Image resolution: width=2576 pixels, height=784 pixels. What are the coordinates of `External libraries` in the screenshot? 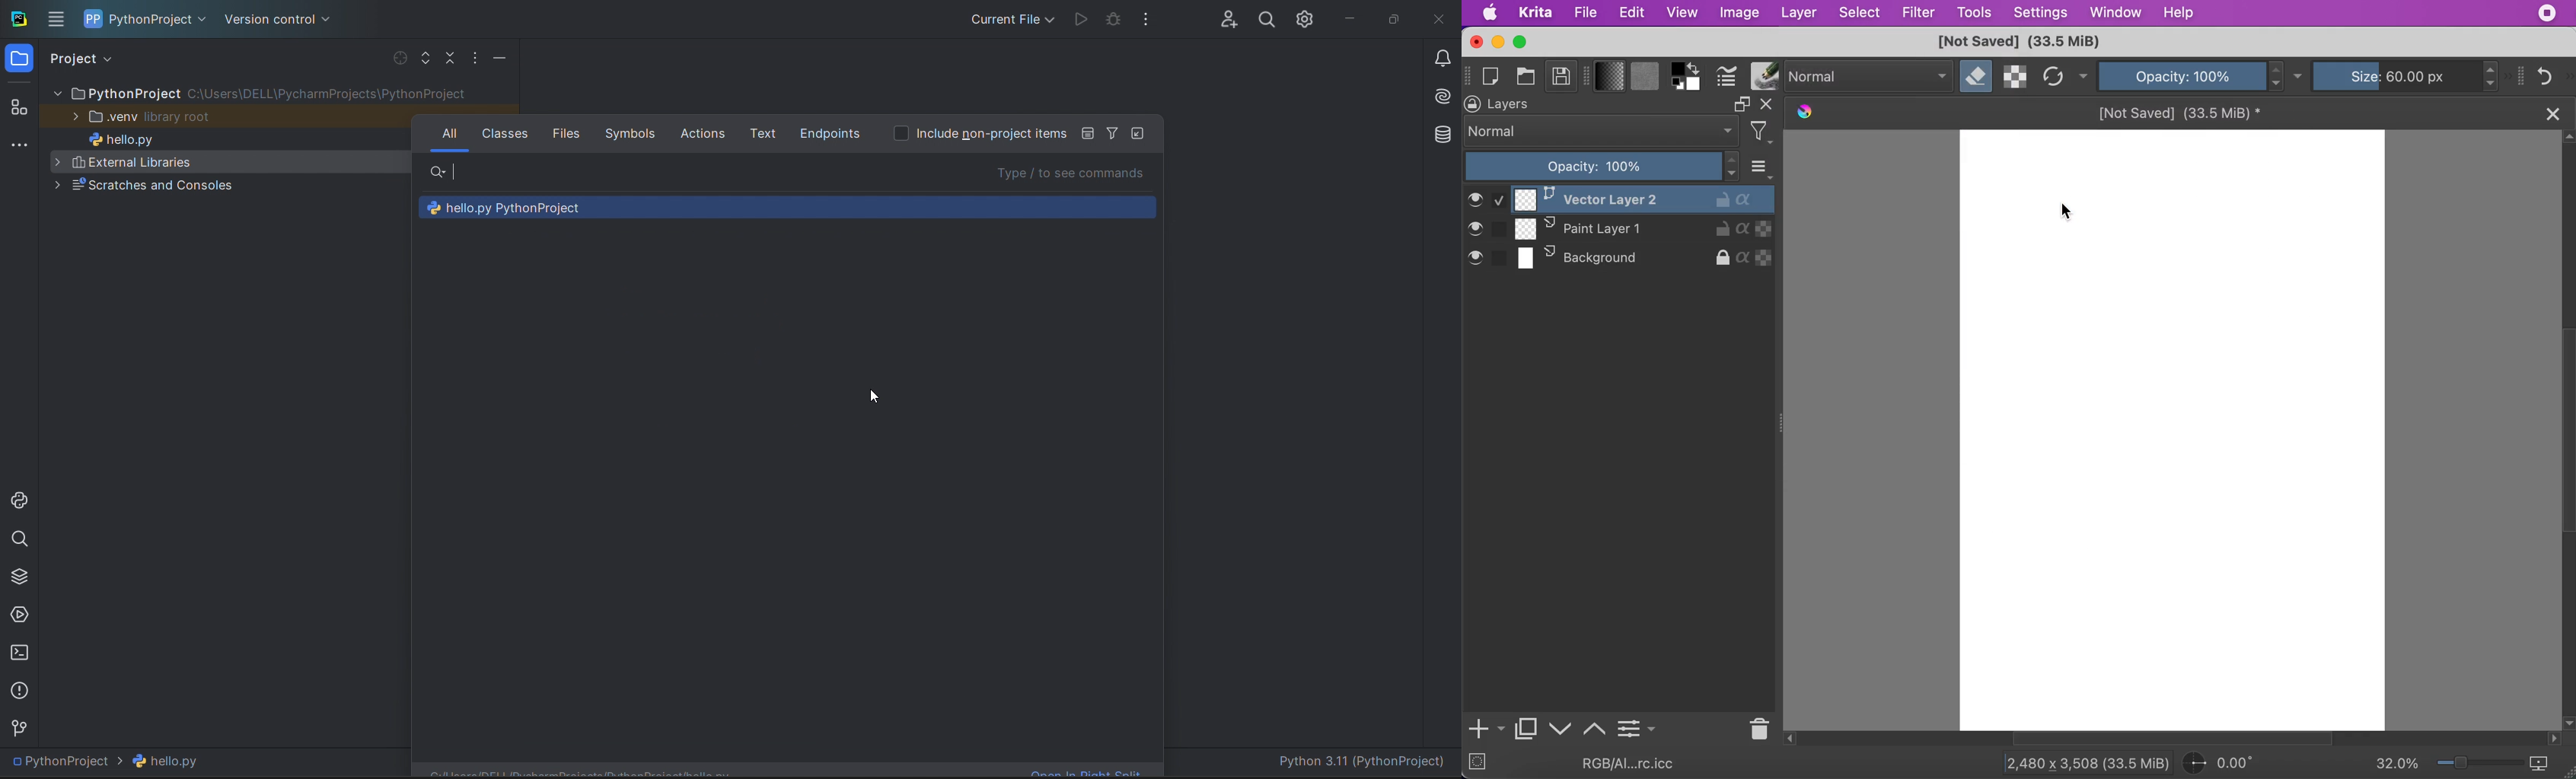 It's located at (226, 162).